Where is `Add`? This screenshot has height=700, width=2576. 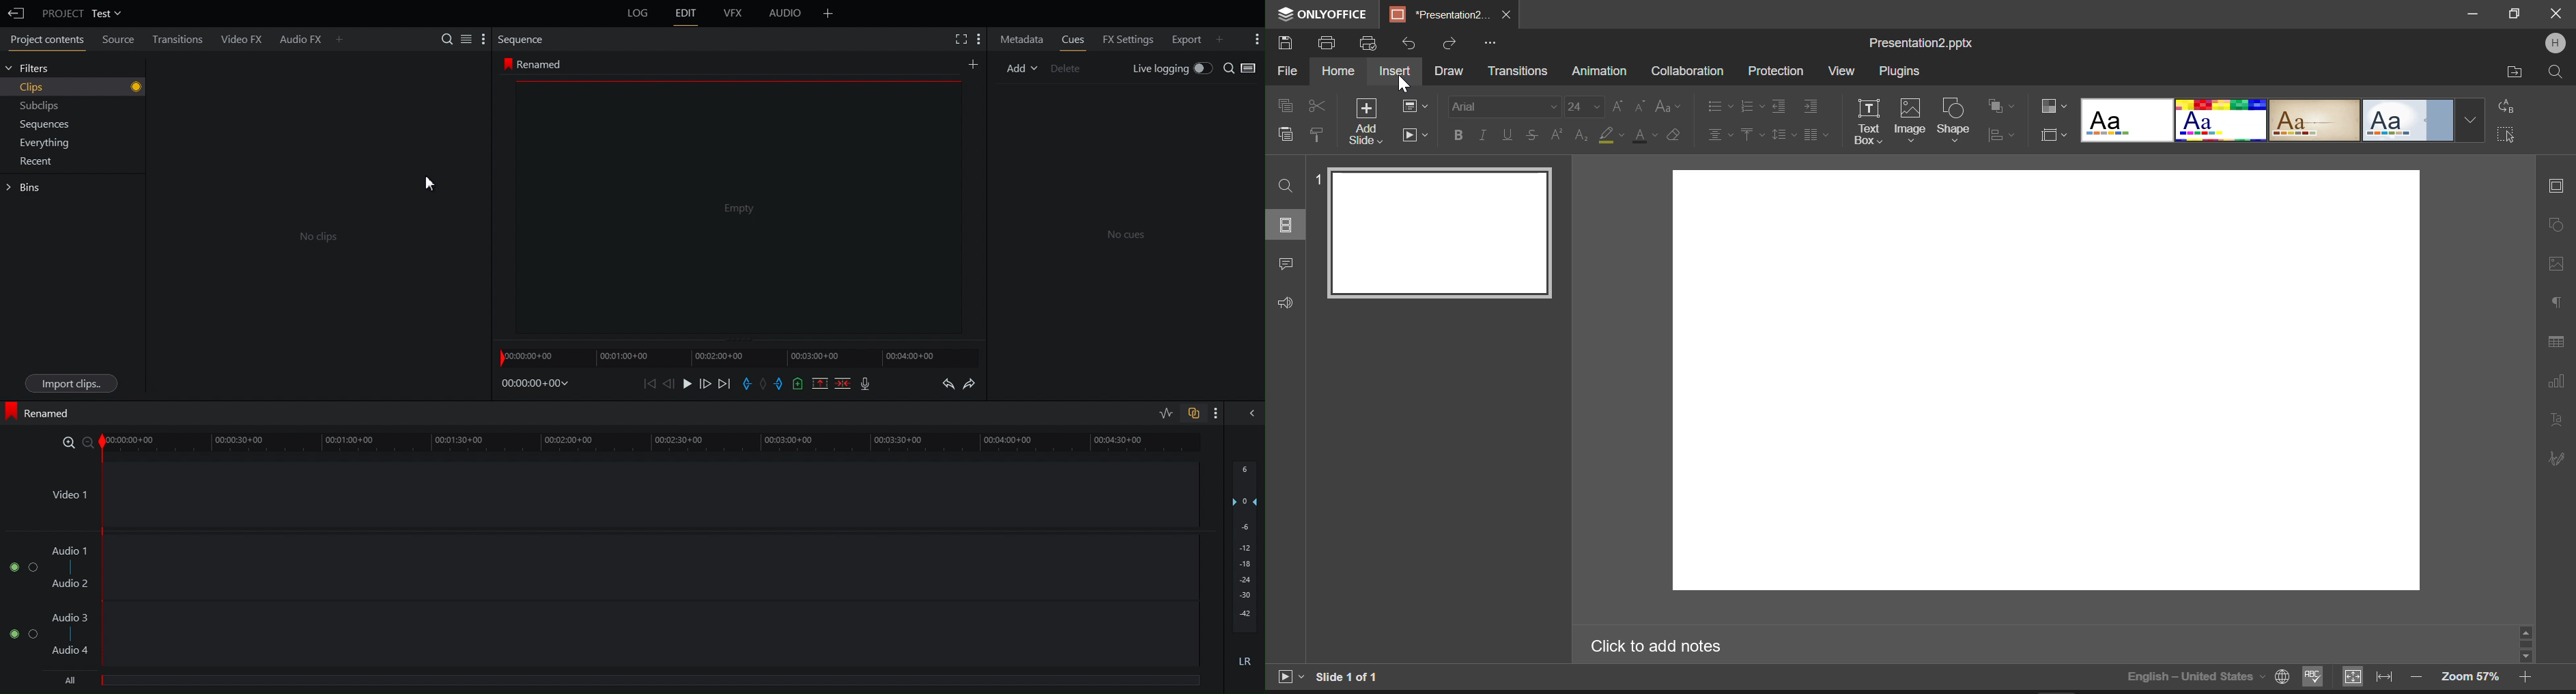
Add is located at coordinates (827, 13).